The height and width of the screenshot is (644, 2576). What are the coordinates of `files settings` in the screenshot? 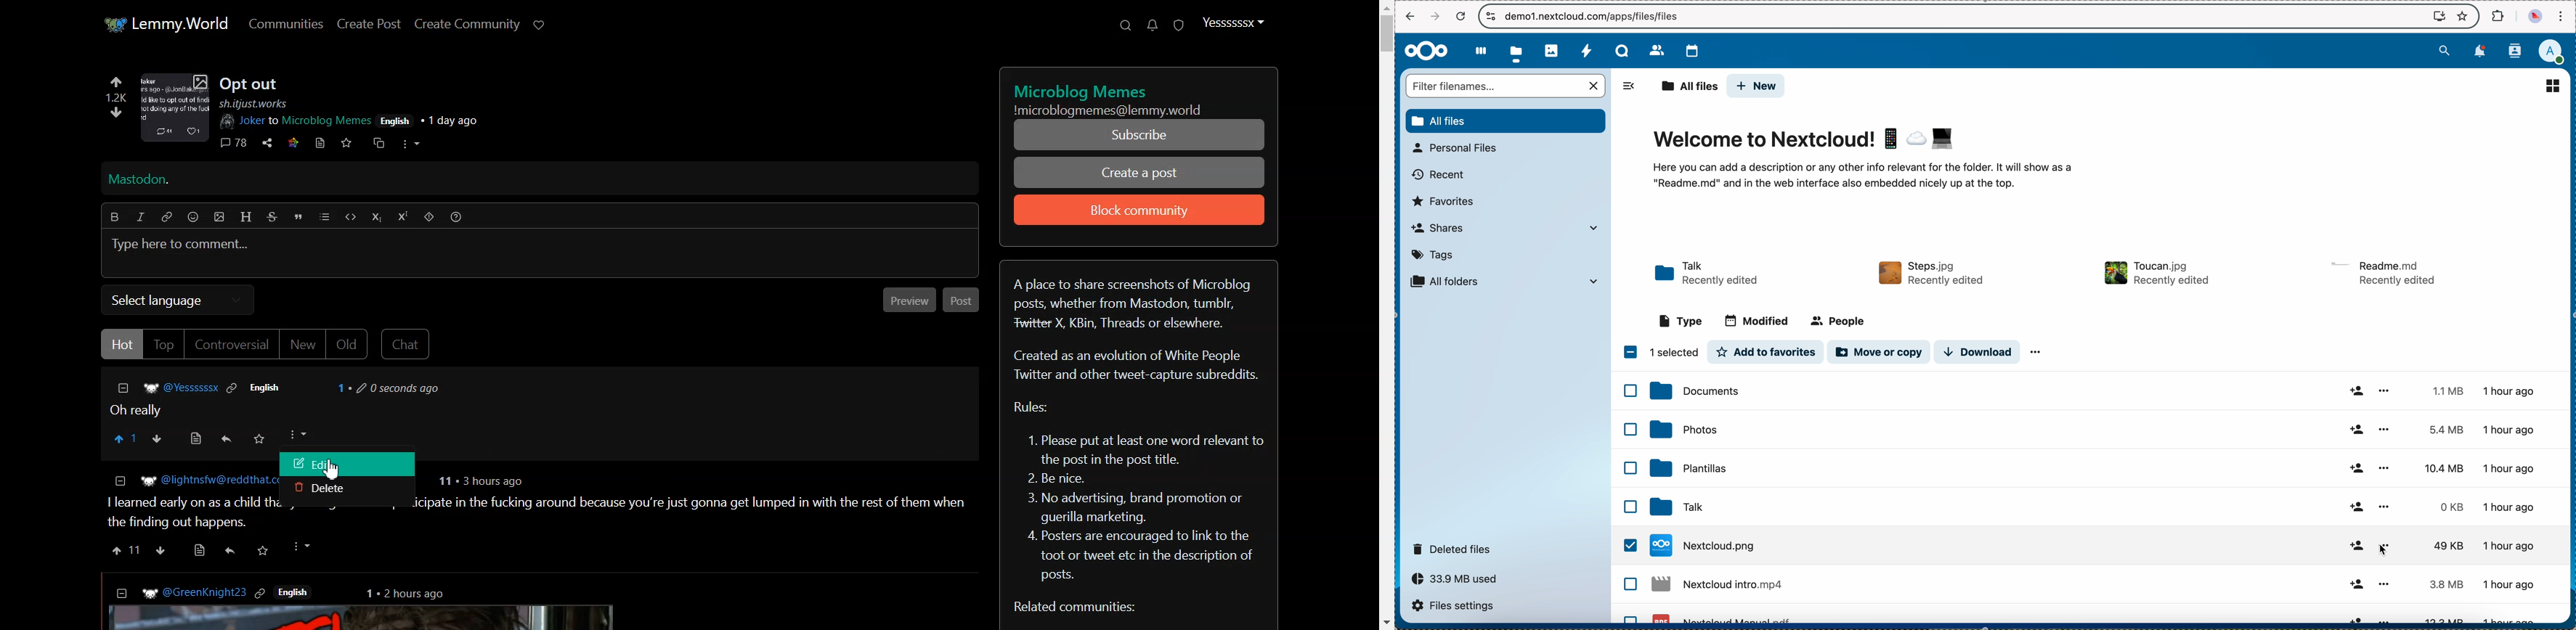 It's located at (1456, 606).